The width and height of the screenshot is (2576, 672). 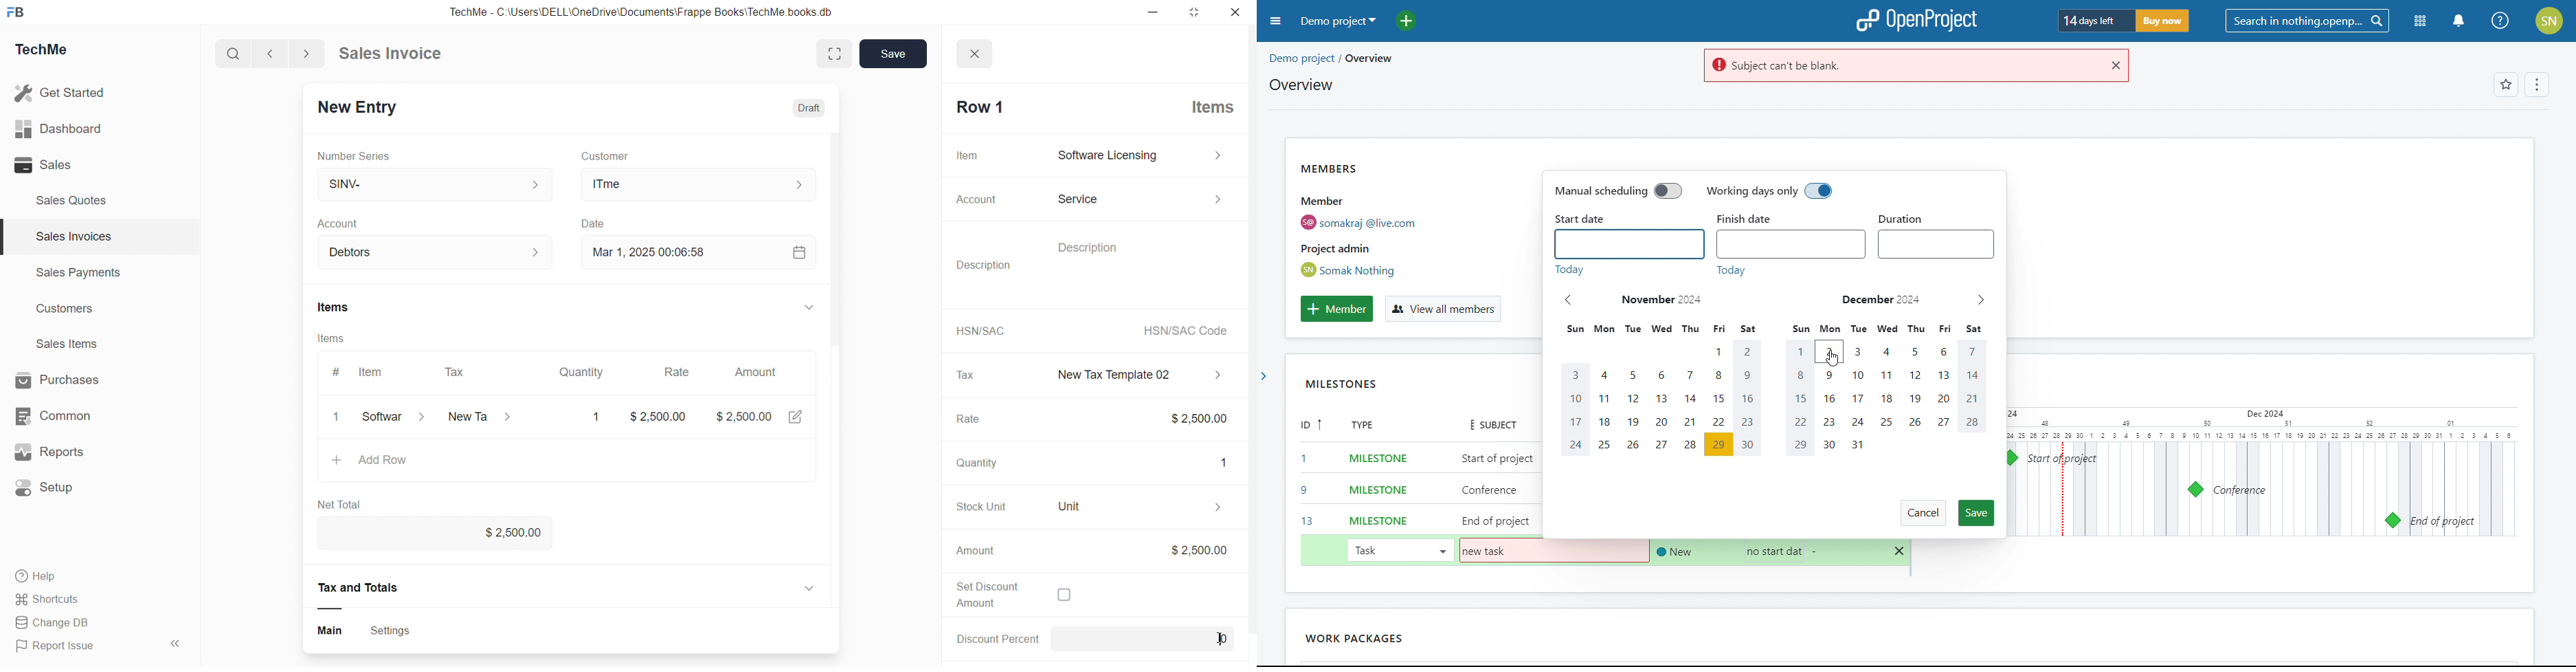 What do you see at coordinates (2421, 22) in the screenshot?
I see `modules` at bounding box center [2421, 22].